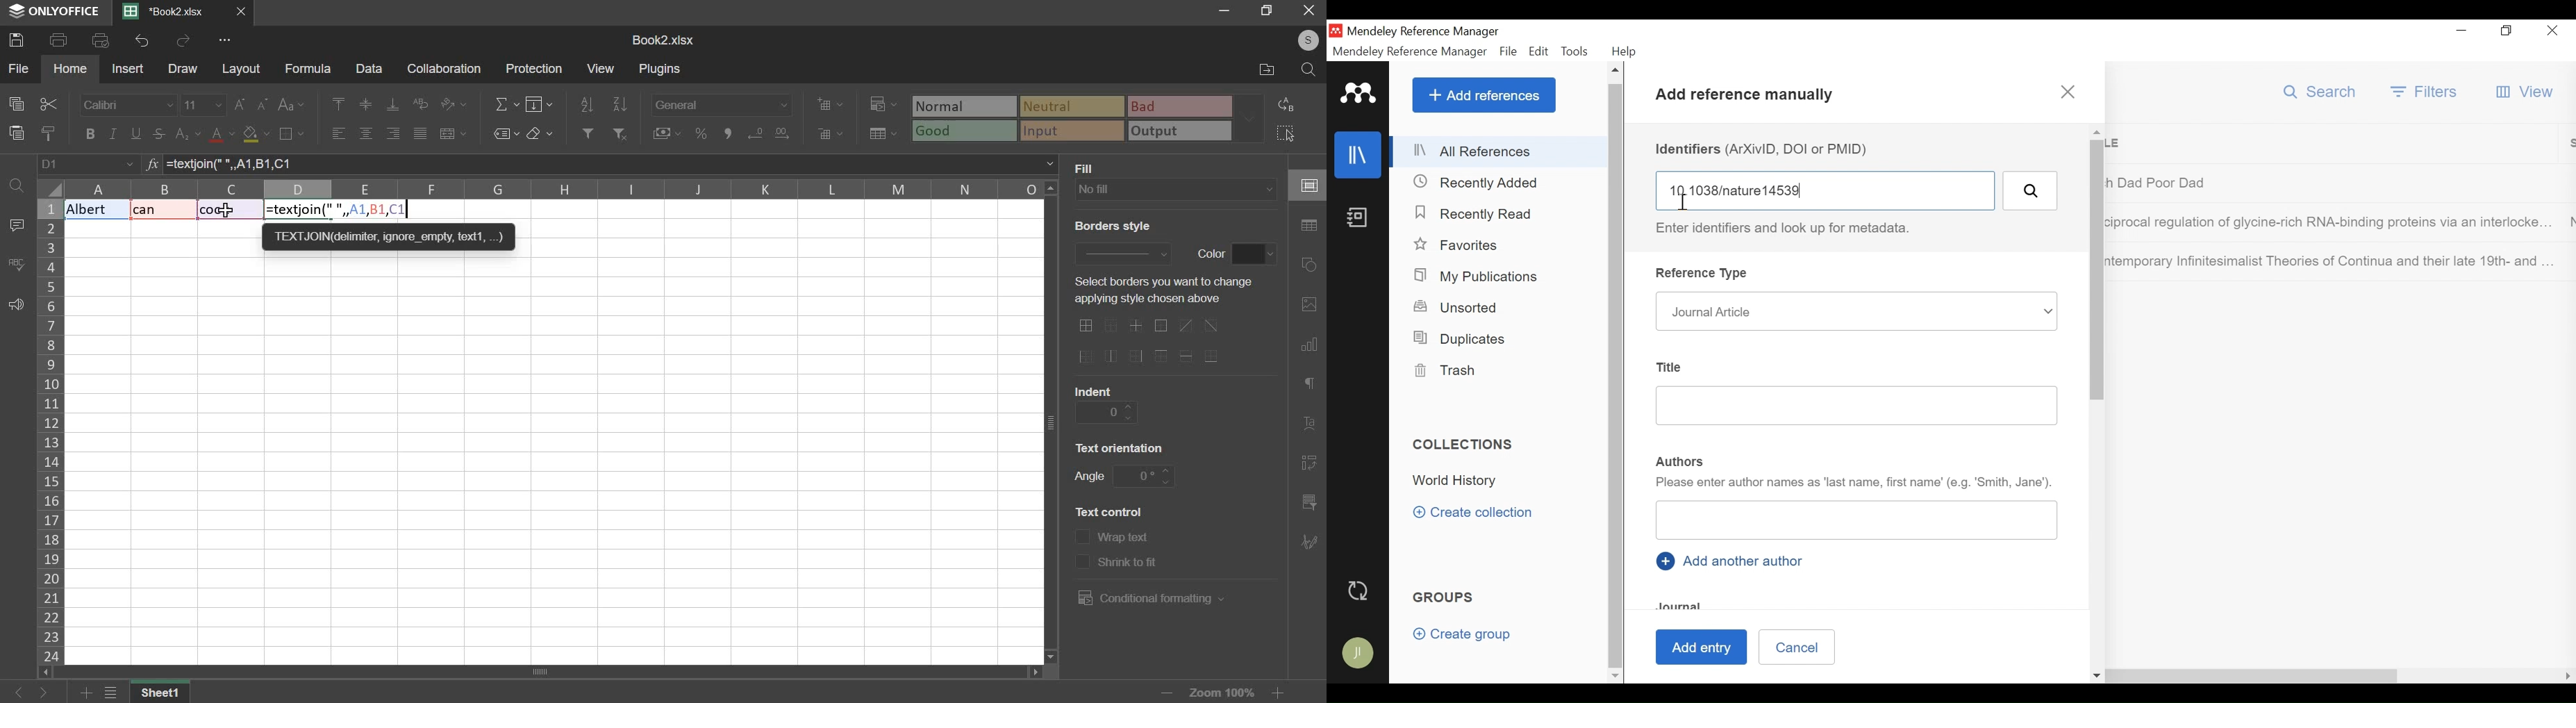 The width and height of the screenshot is (2576, 728). I want to click on Title, so click(1670, 365).